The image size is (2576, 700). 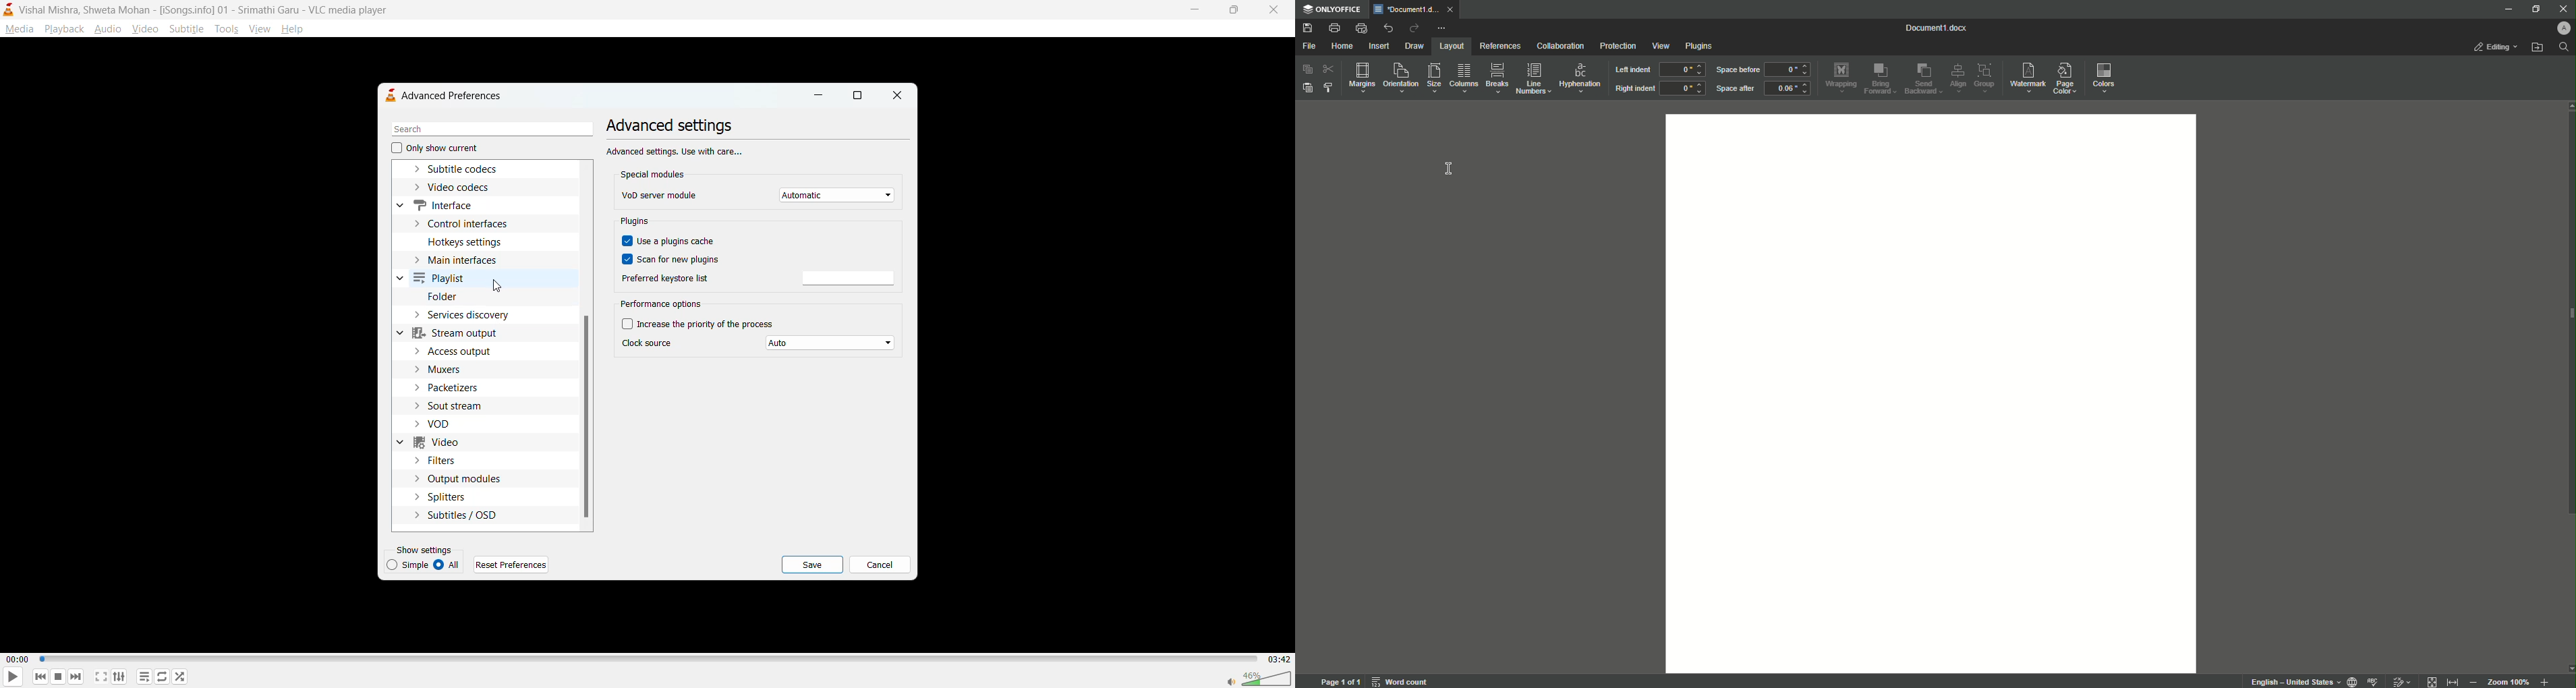 I want to click on fullscreen, so click(x=101, y=677).